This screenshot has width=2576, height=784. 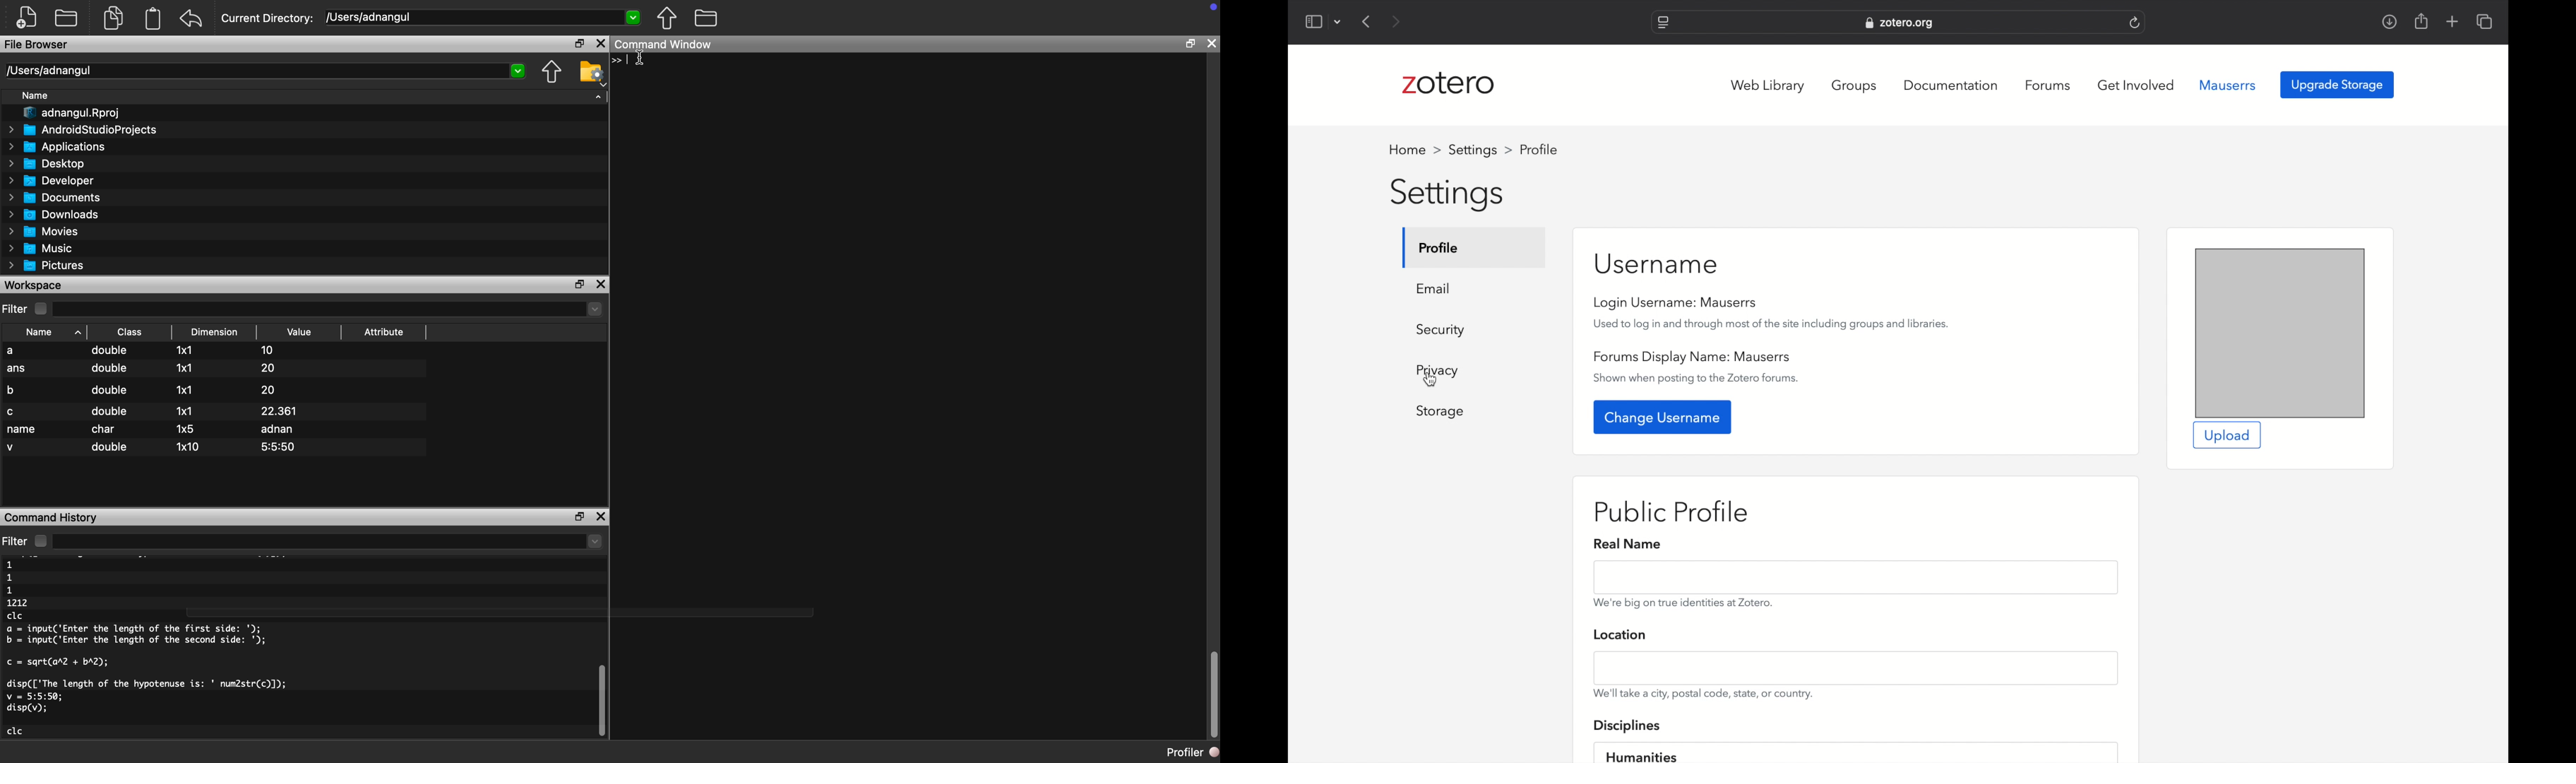 I want to click on location, so click(x=1623, y=634).